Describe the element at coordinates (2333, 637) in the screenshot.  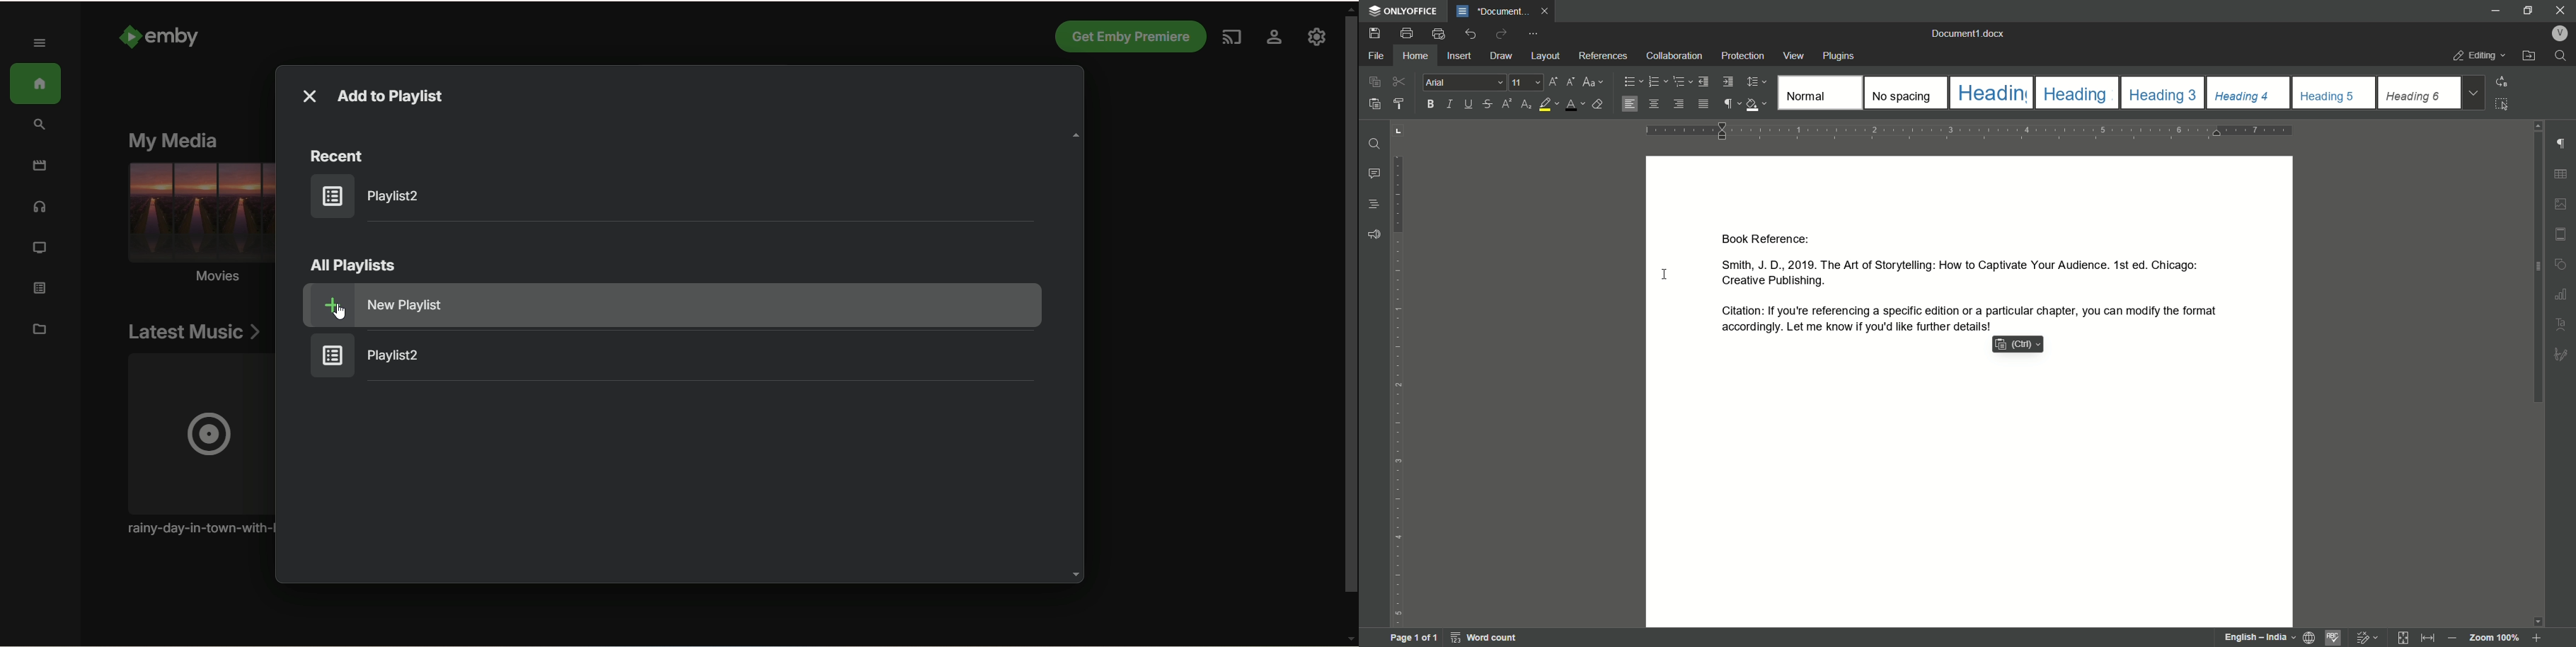
I see `spell check` at that location.